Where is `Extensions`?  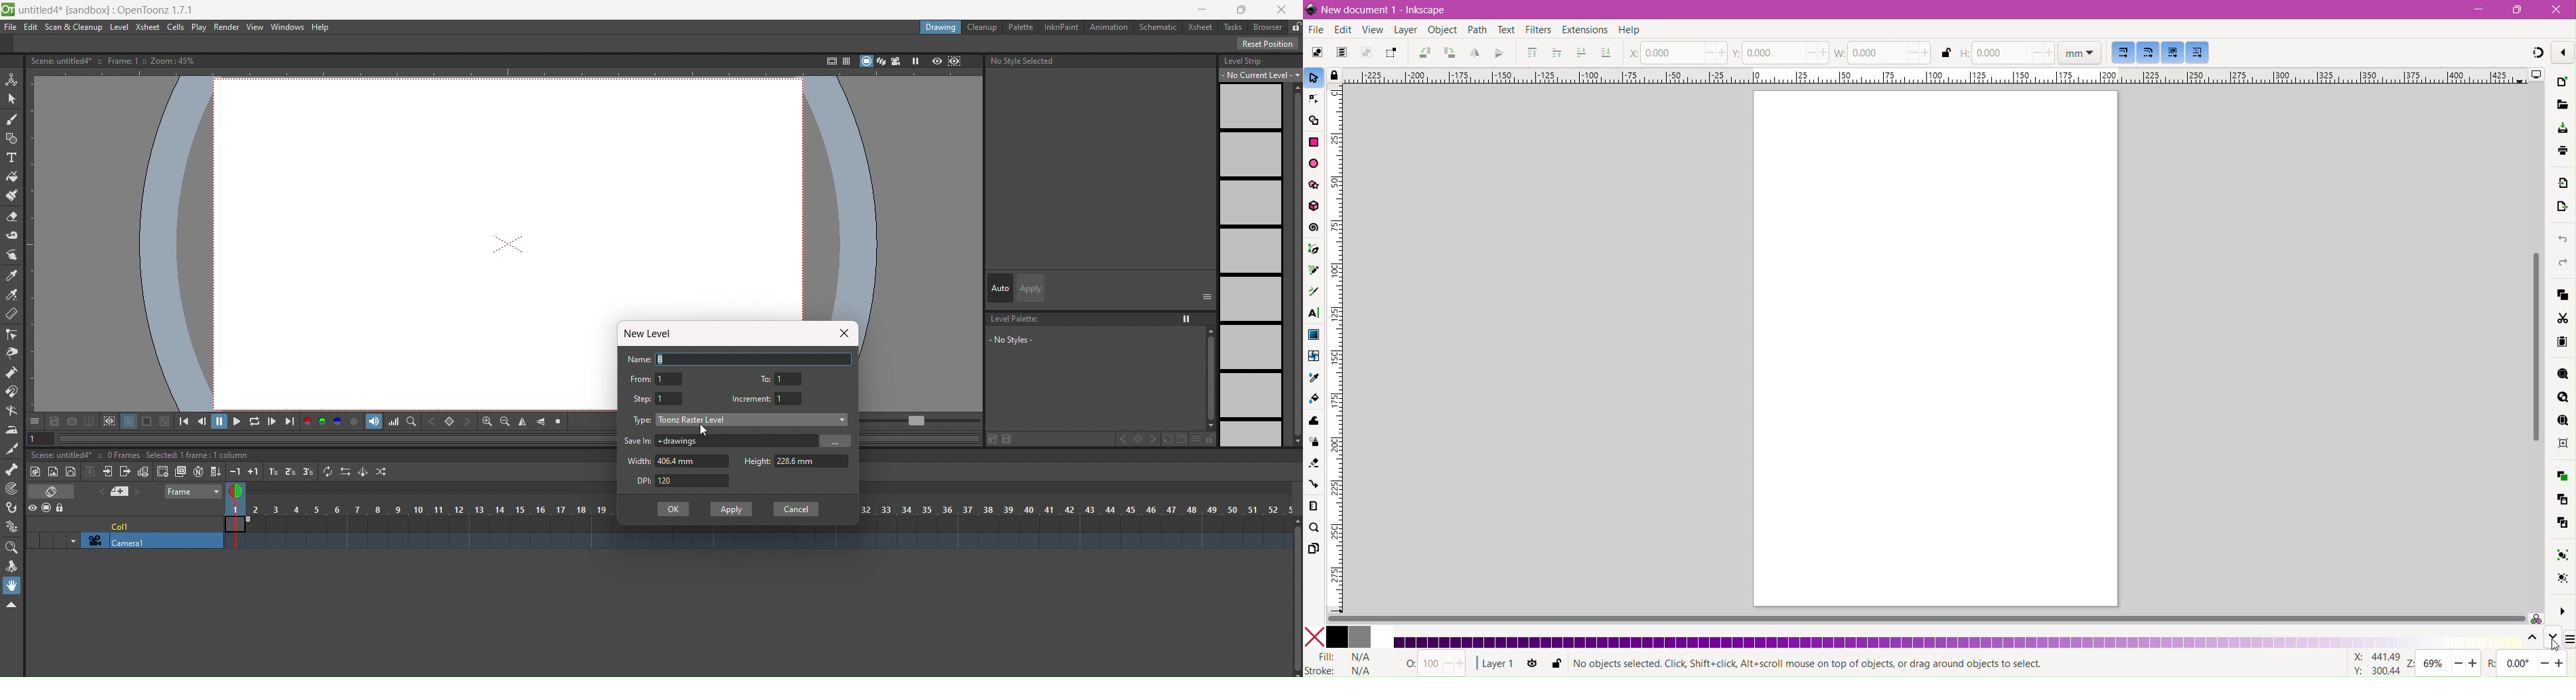 Extensions is located at coordinates (1583, 31).